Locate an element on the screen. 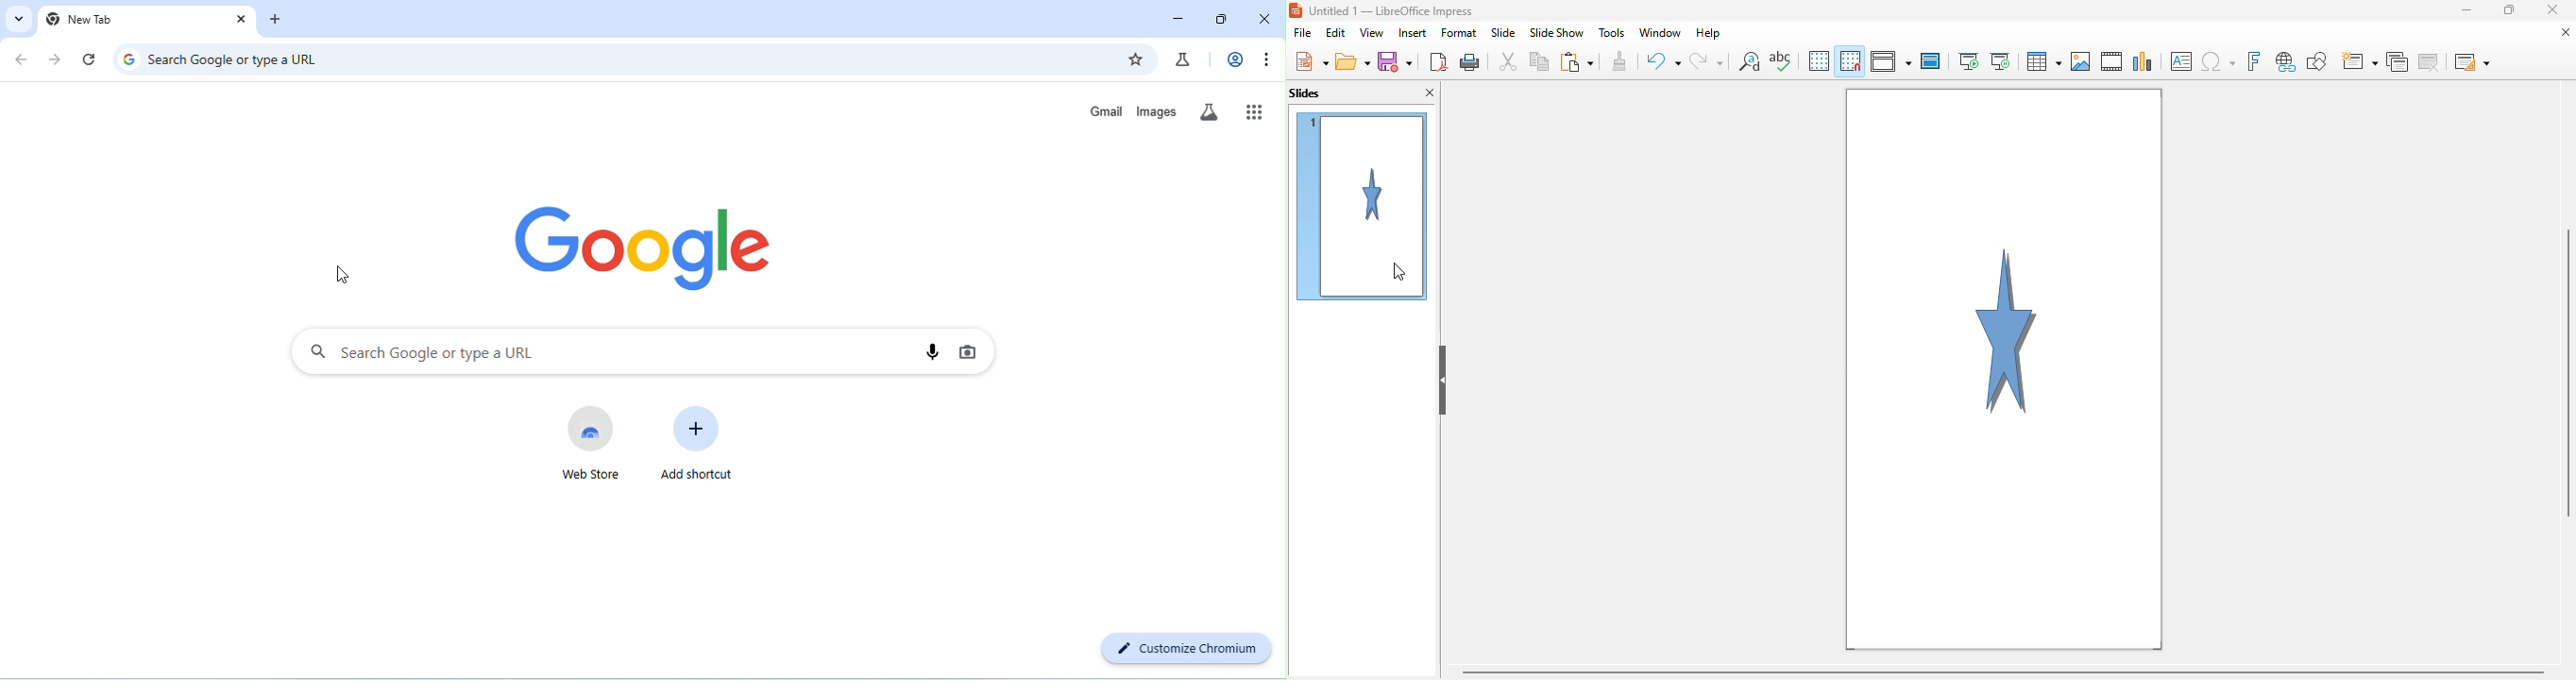 The image size is (2576, 700). search tabs is located at coordinates (18, 18).